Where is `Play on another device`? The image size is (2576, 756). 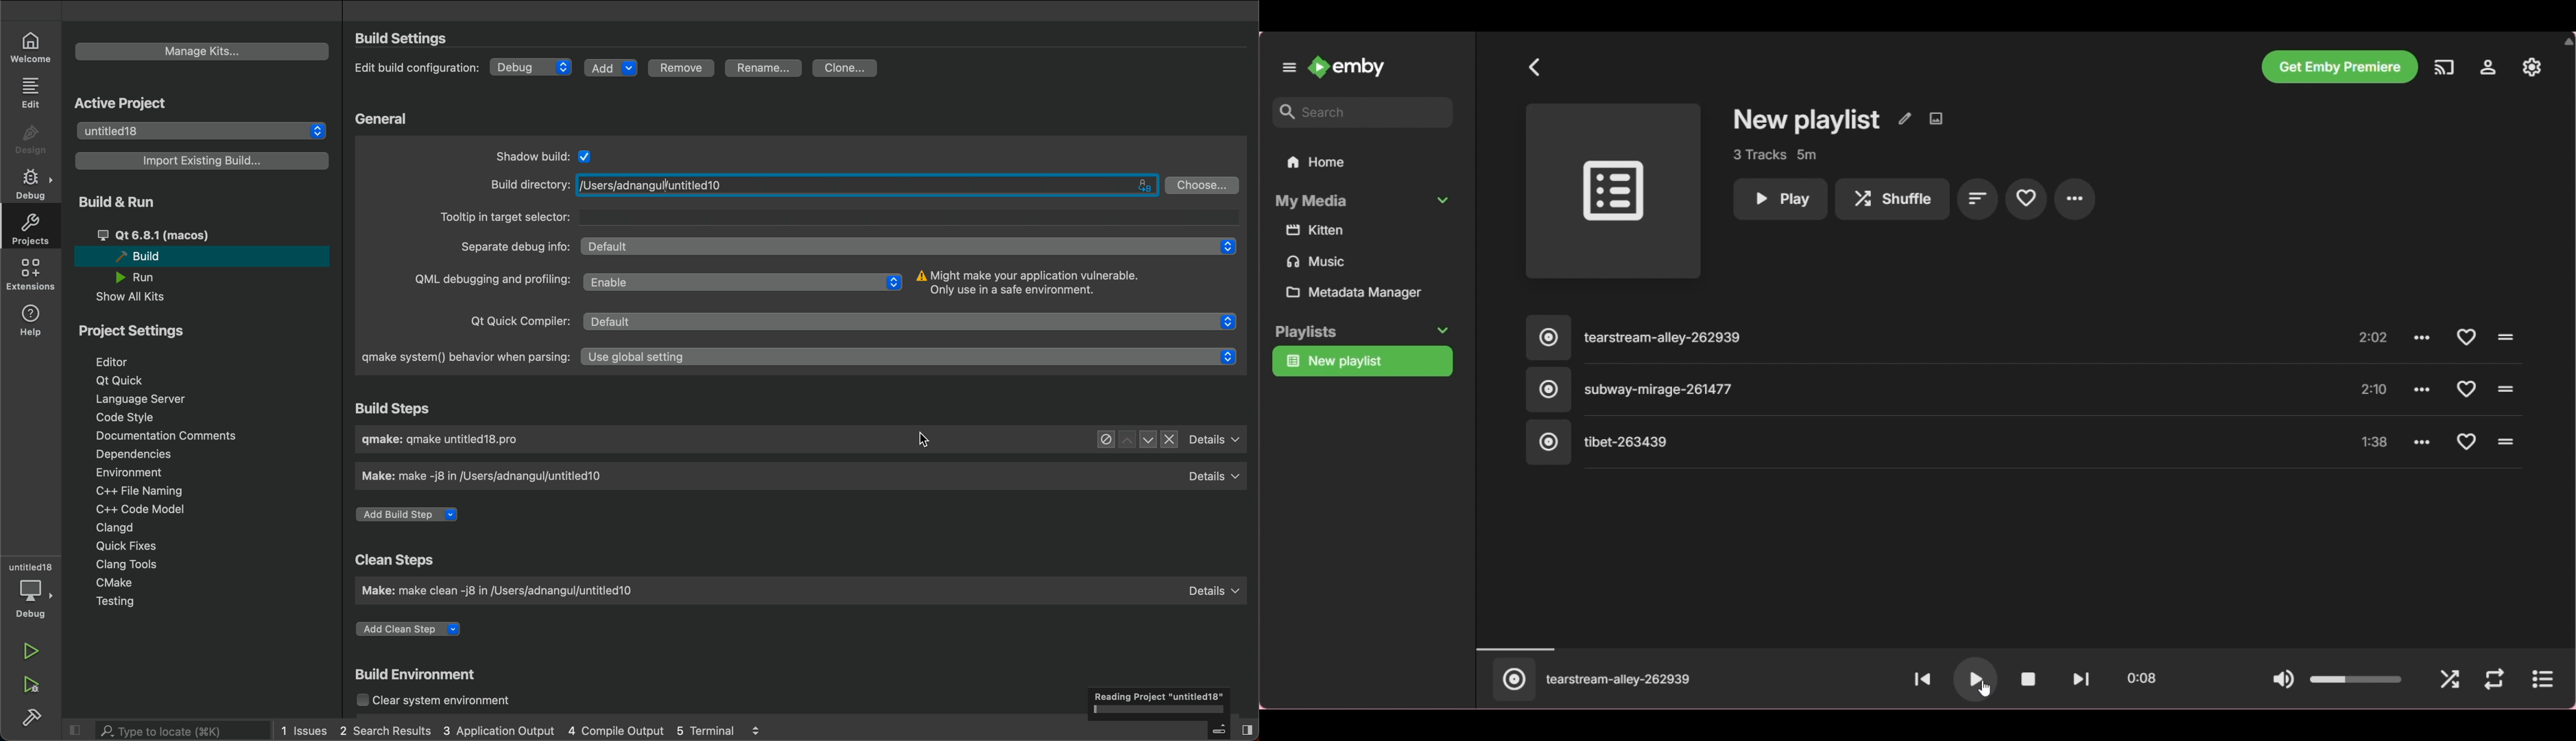
Play on another device is located at coordinates (2444, 67).